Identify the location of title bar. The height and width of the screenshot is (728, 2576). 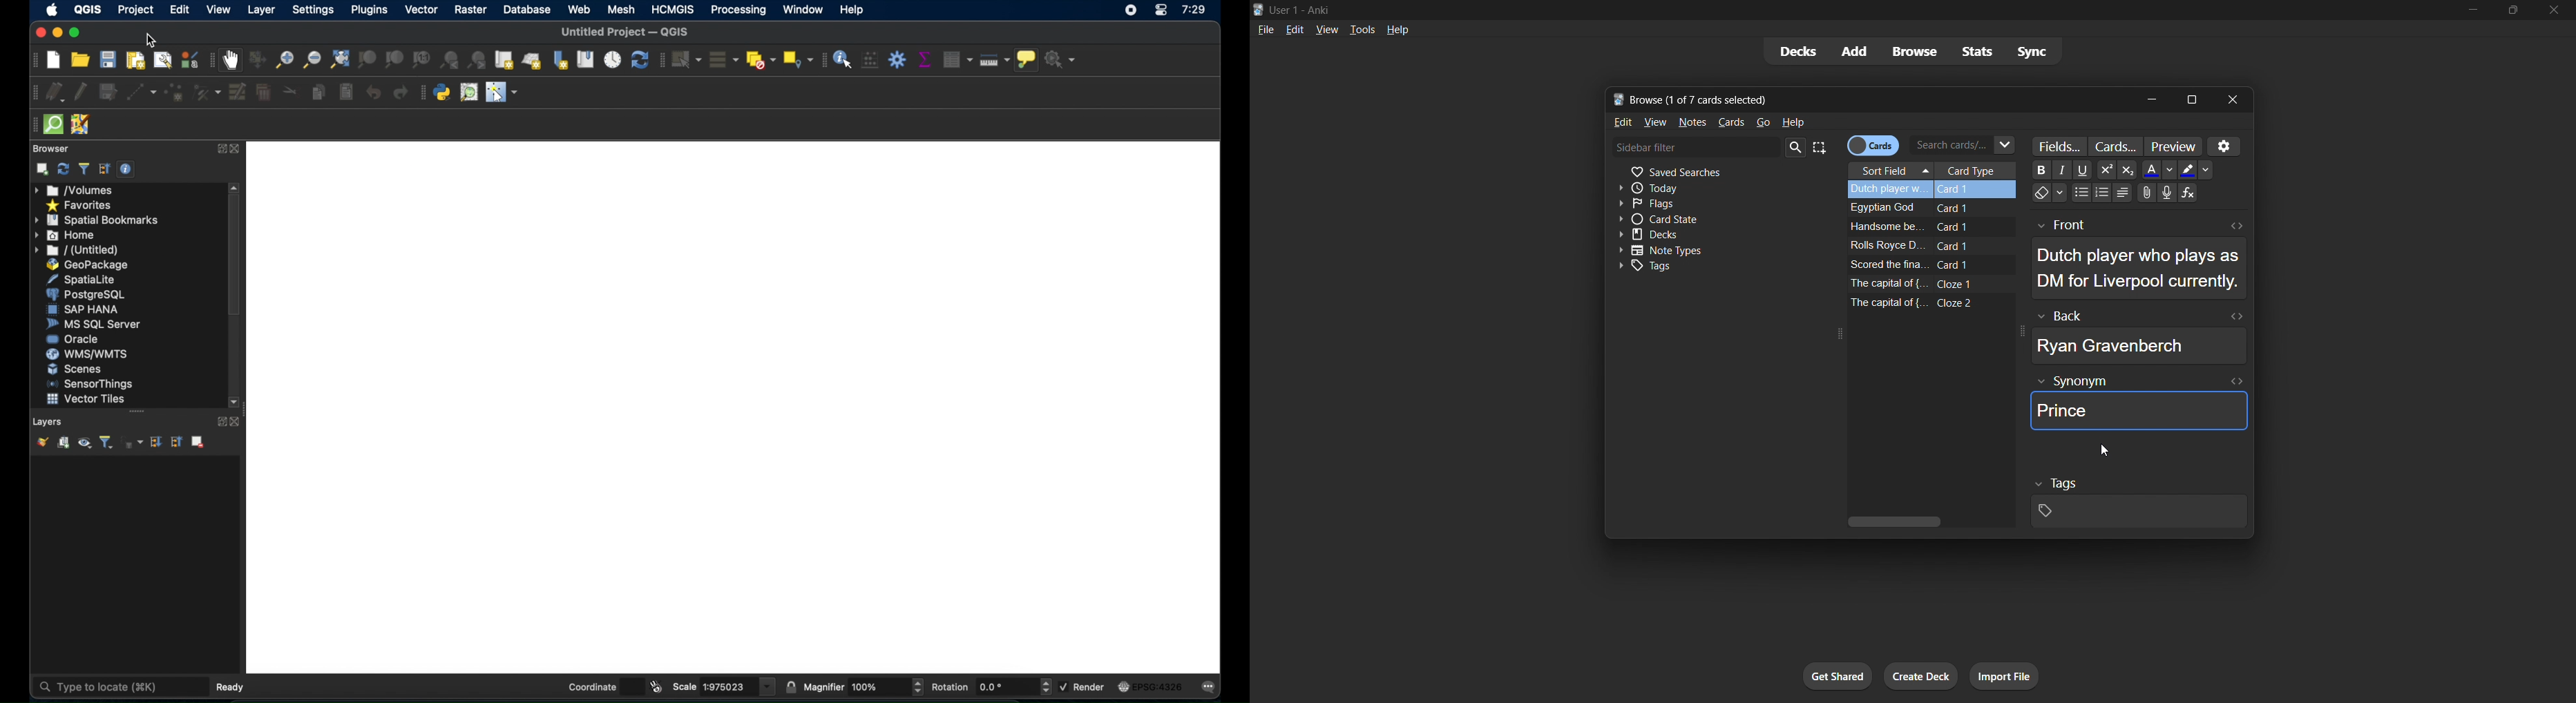
(1871, 99).